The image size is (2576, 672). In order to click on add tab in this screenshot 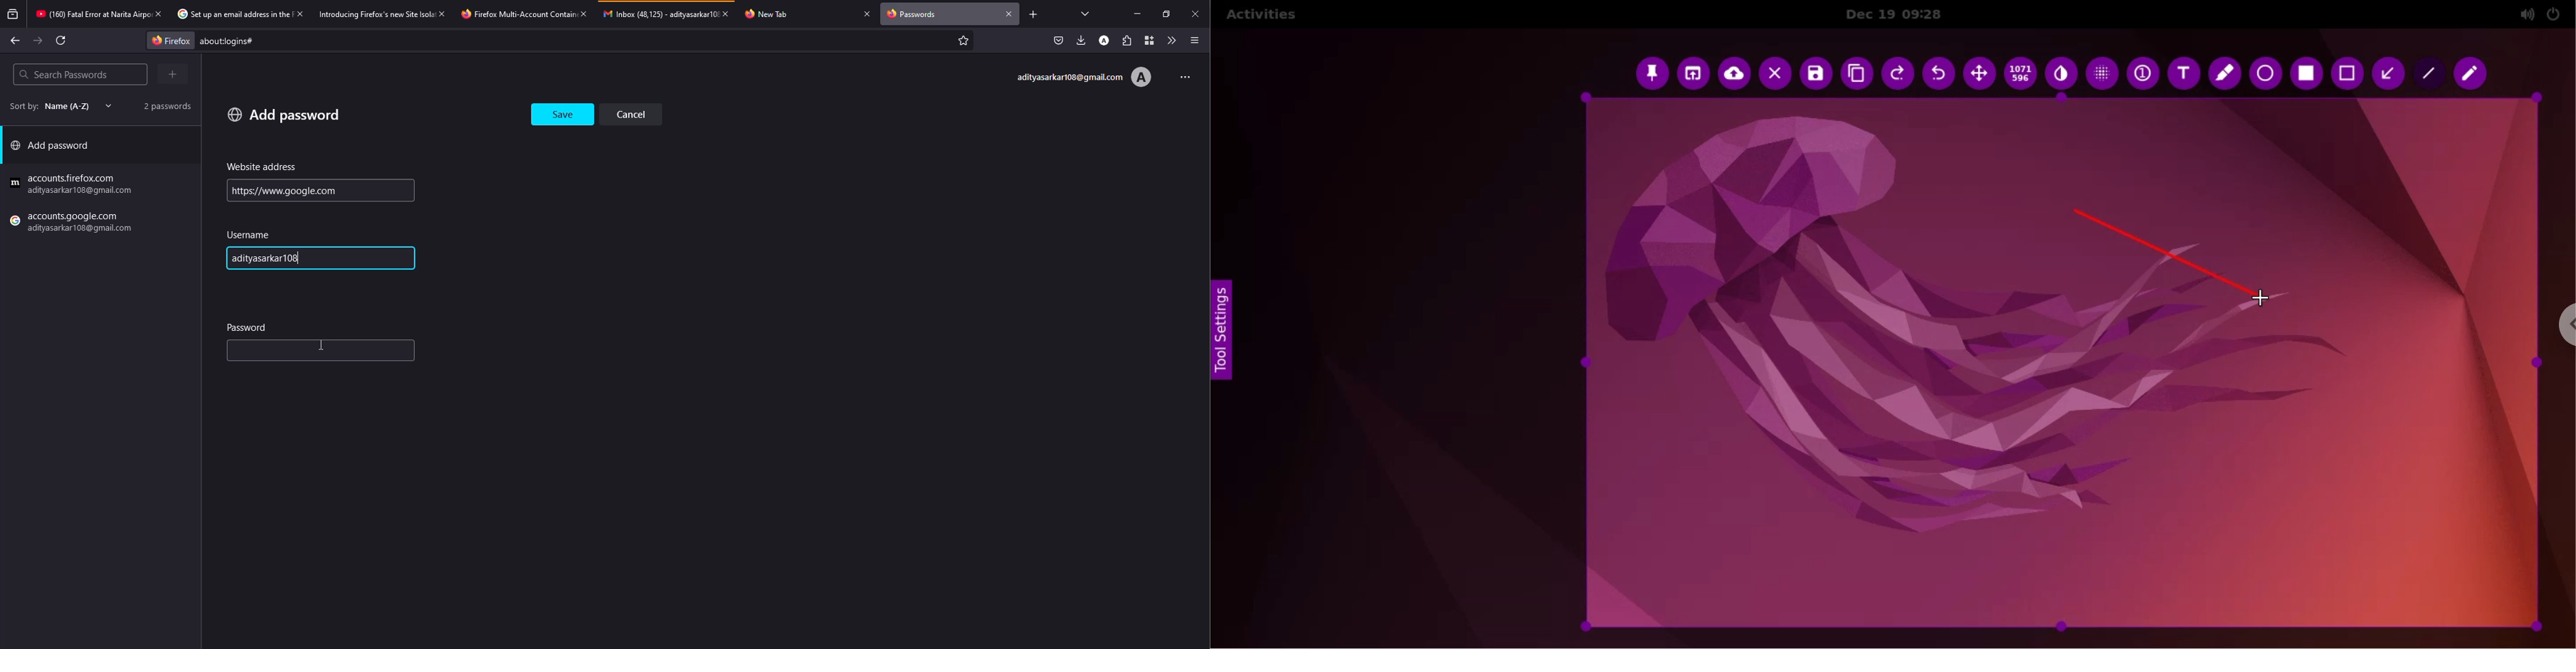, I will do `click(1033, 14)`.